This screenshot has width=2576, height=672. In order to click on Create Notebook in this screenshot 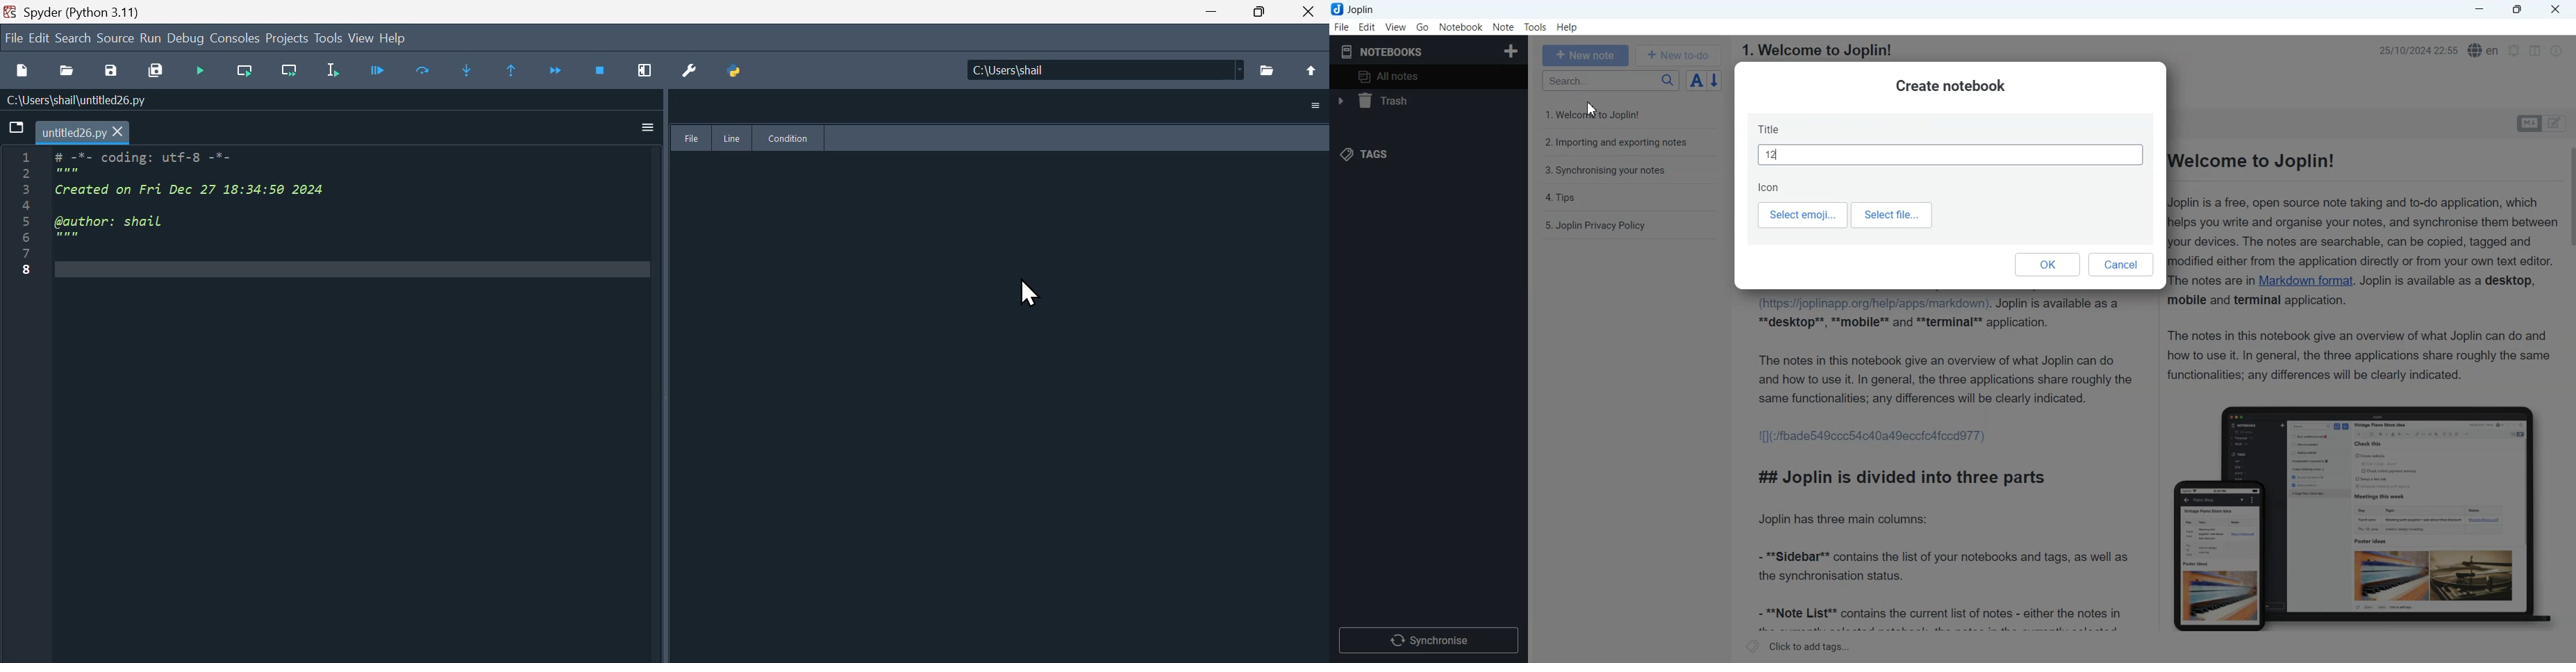, I will do `click(1512, 49)`.